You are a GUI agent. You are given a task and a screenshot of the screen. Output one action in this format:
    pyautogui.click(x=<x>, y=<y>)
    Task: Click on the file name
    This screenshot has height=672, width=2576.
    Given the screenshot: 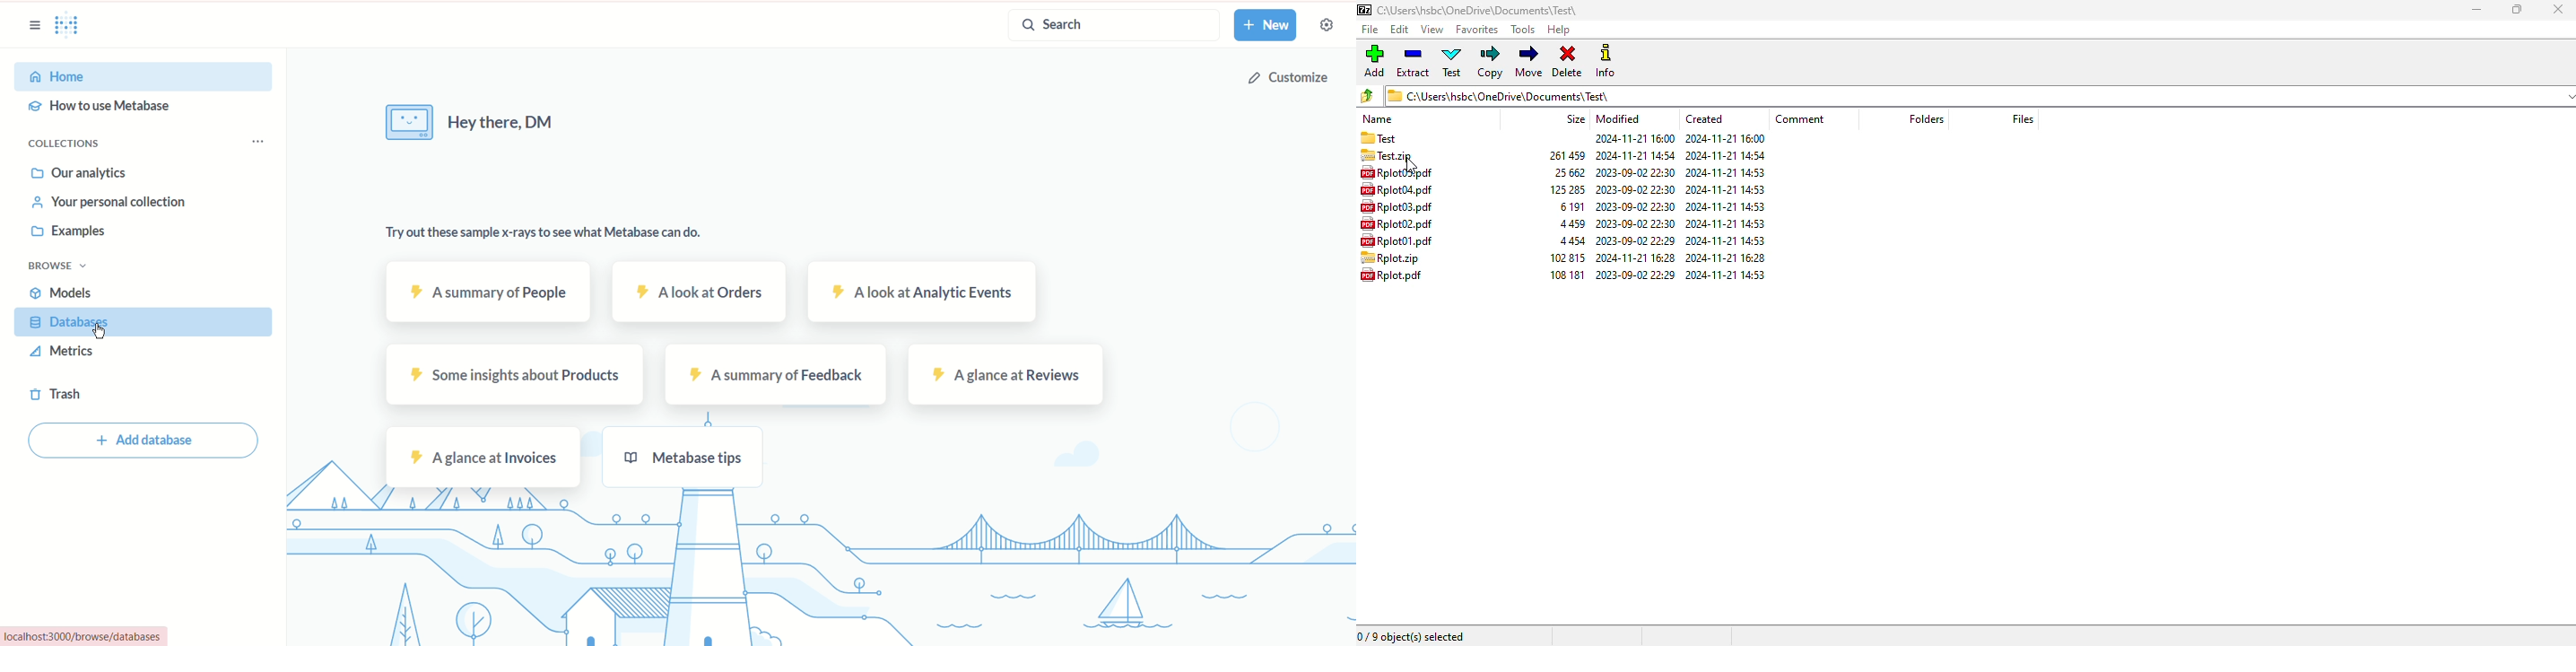 What is the action you would take?
    pyautogui.click(x=1396, y=189)
    